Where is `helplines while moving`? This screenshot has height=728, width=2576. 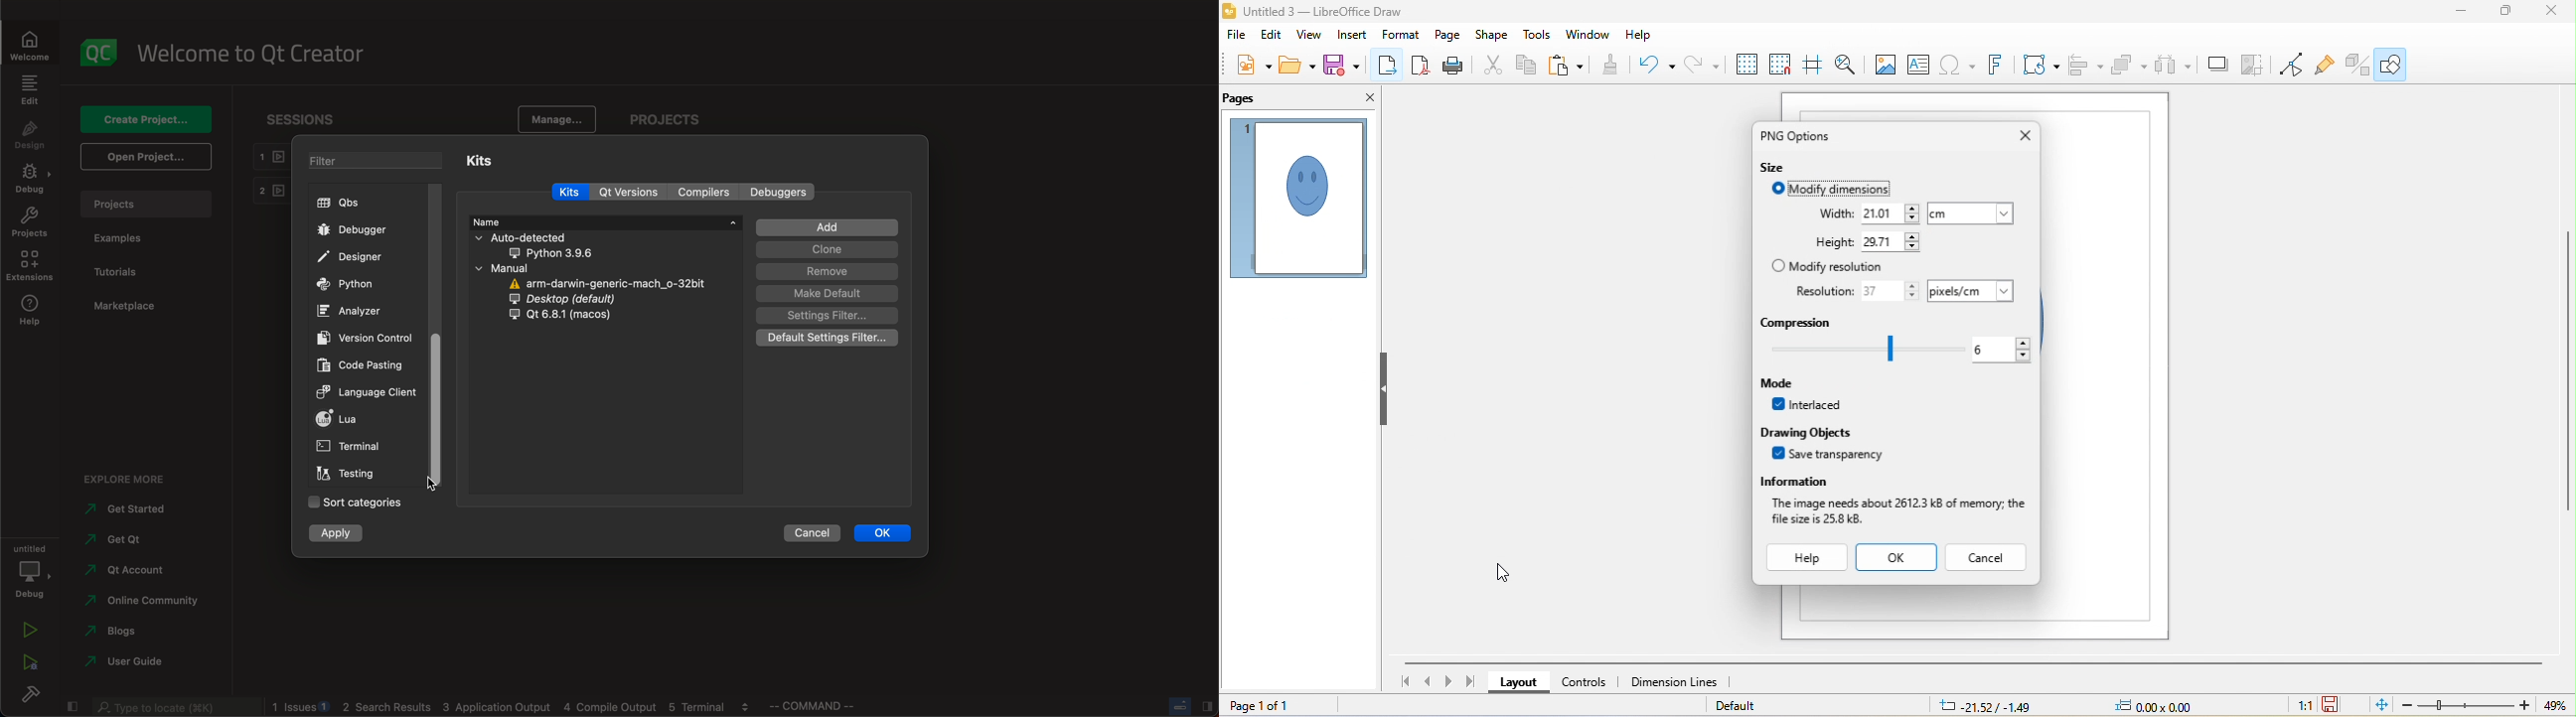
helplines while moving is located at coordinates (1813, 65).